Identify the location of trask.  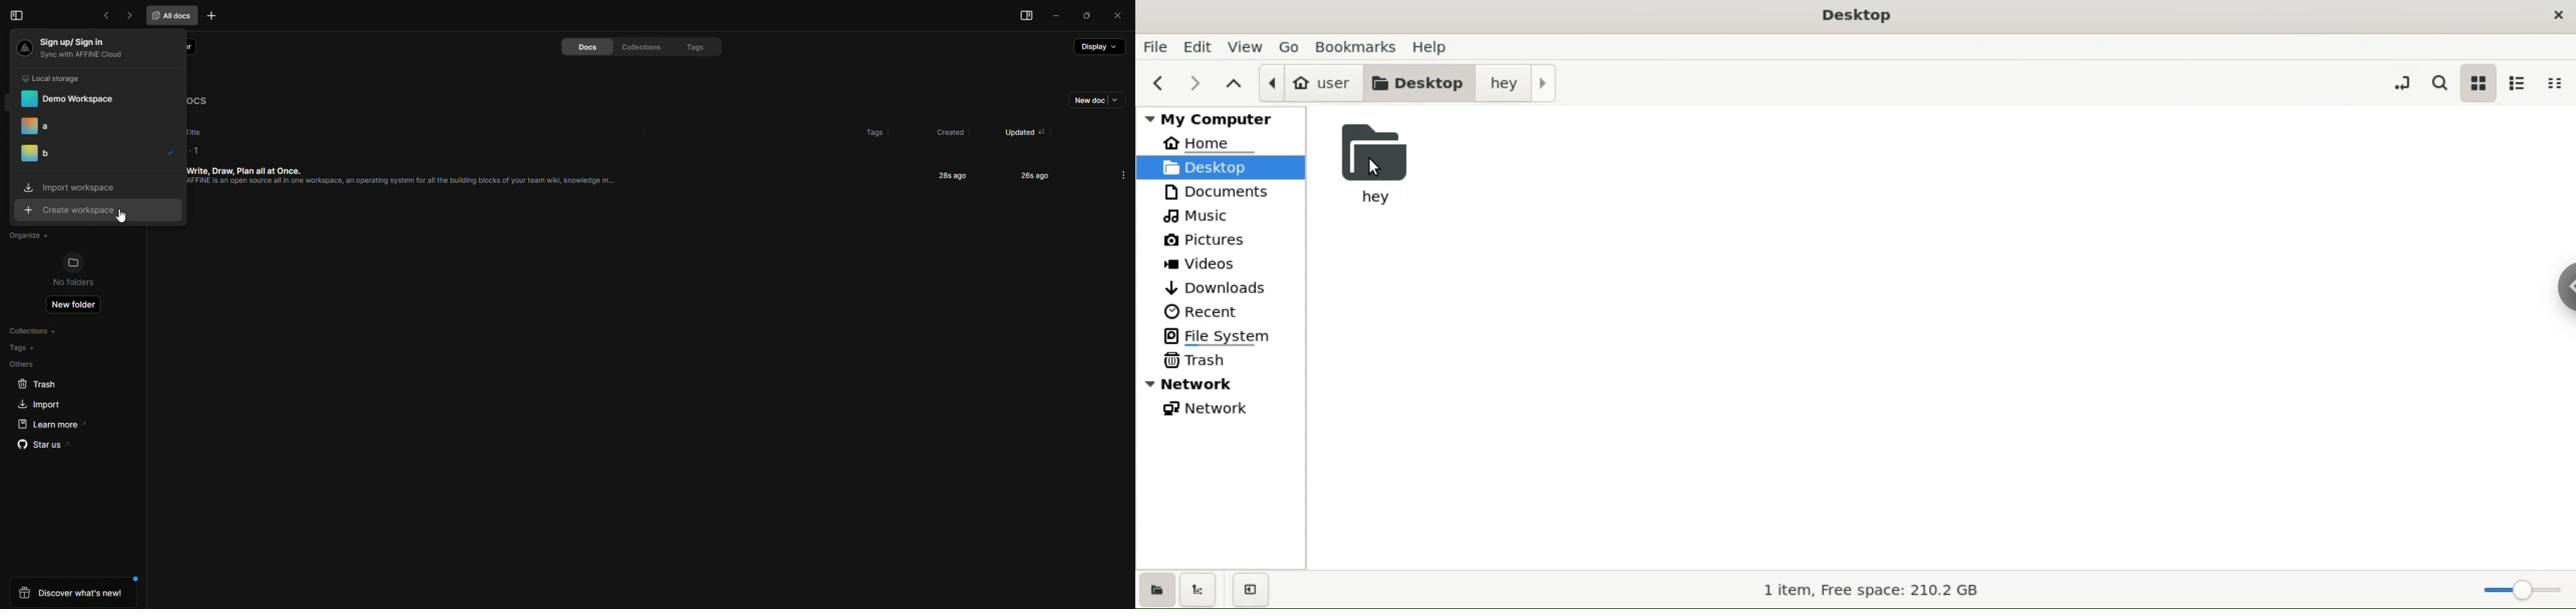
(1197, 360).